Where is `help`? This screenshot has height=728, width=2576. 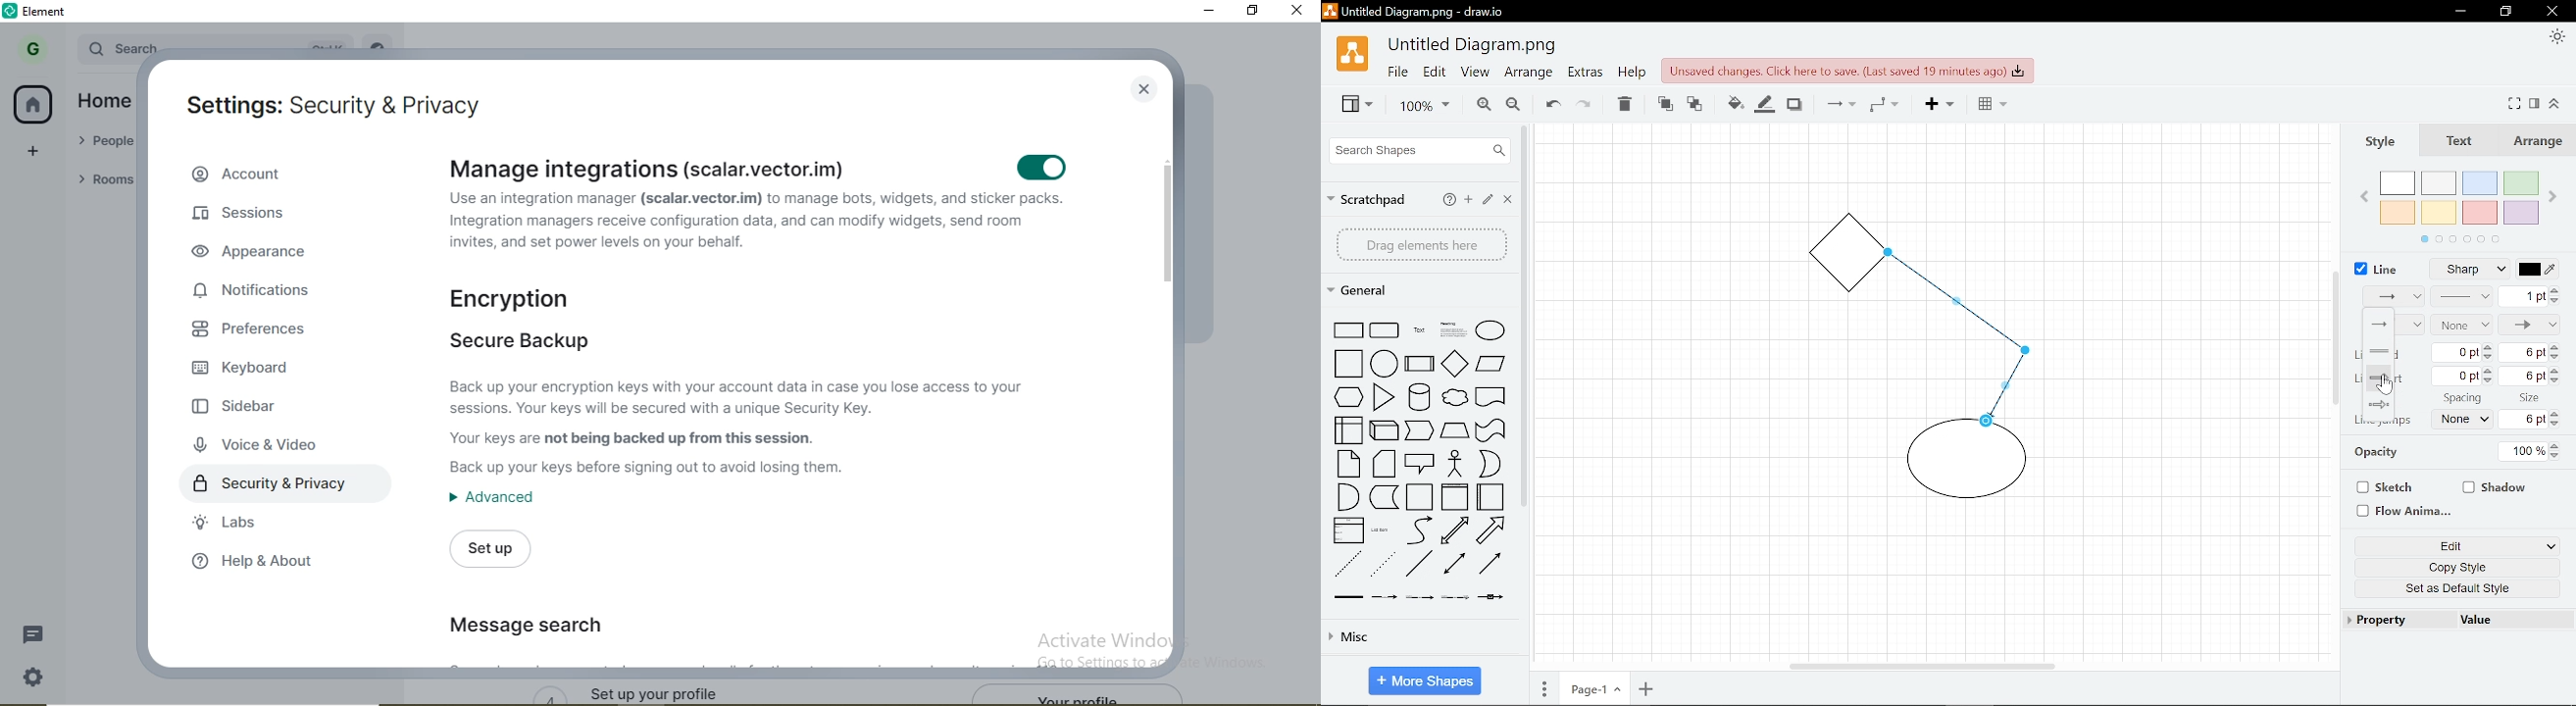 help is located at coordinates (1631, 75).